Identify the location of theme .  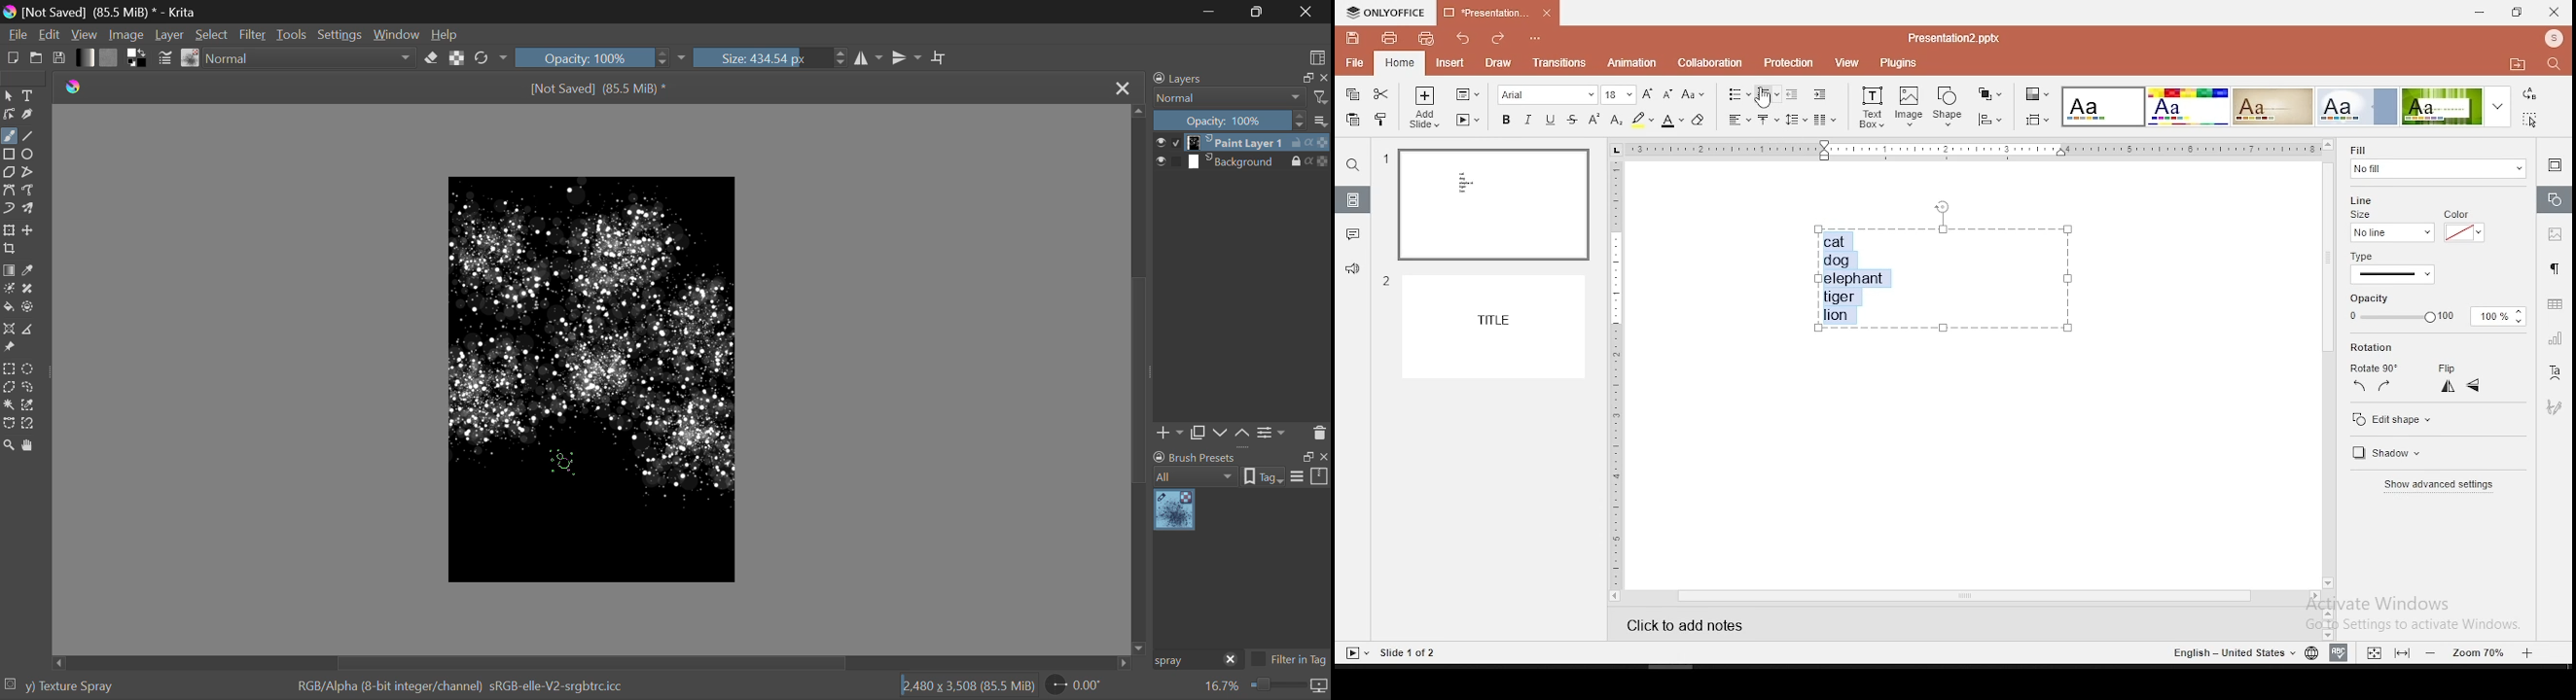
(2455, 107).